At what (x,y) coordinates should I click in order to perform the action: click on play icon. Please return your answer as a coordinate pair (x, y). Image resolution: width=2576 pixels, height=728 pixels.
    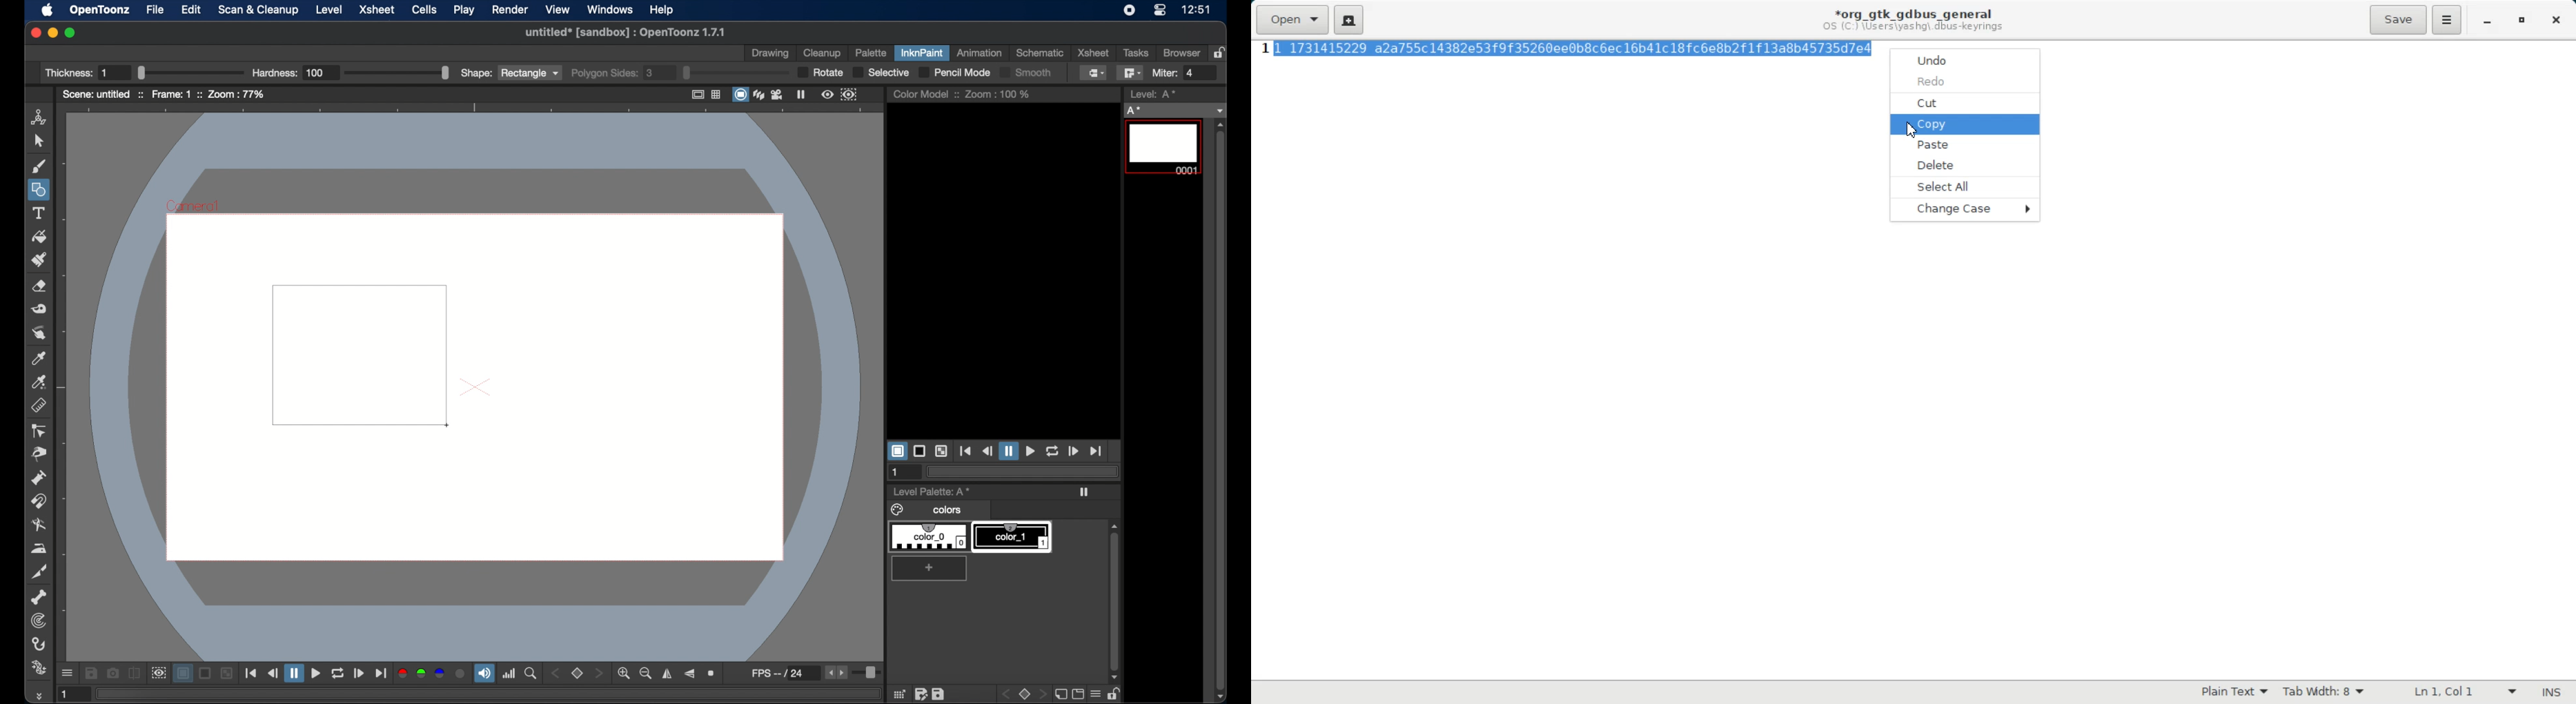
    Looking at the image, I should click on (1084, 492).